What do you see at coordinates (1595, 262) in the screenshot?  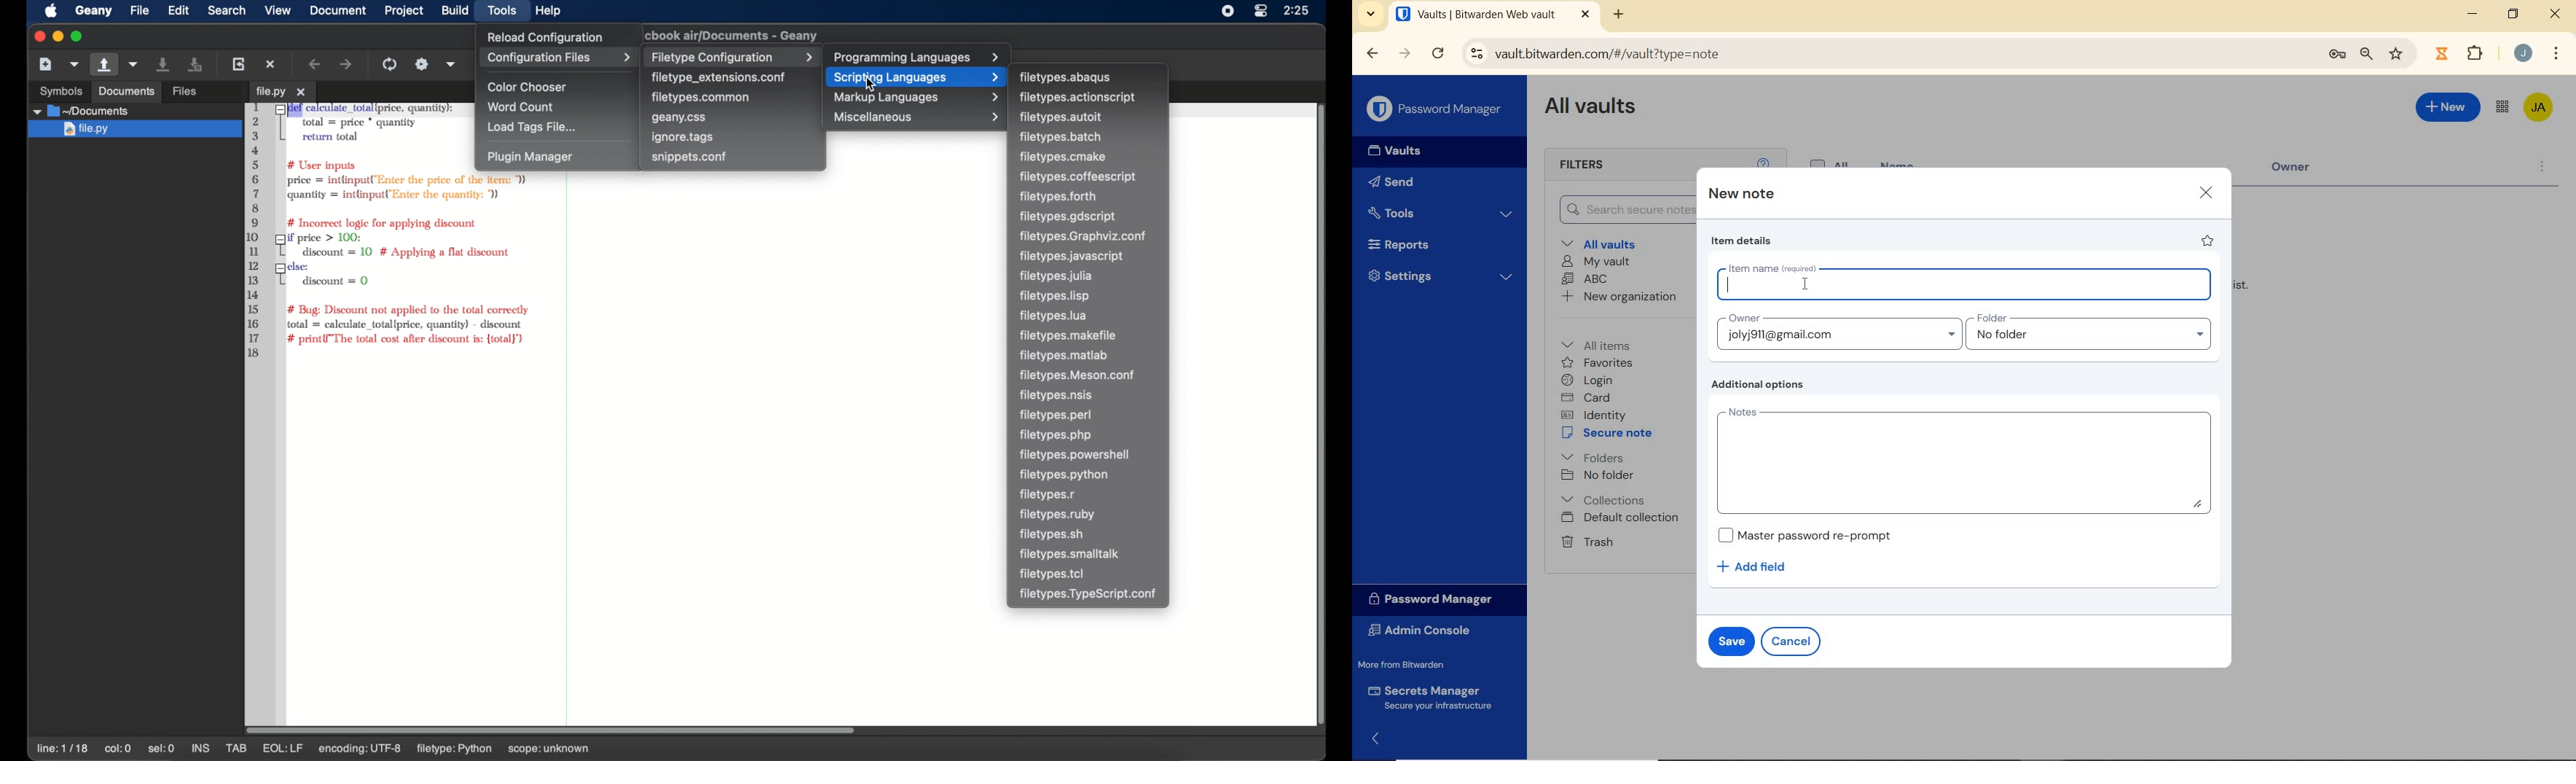 I see `My Vault` at bounding box center [1595, 262].